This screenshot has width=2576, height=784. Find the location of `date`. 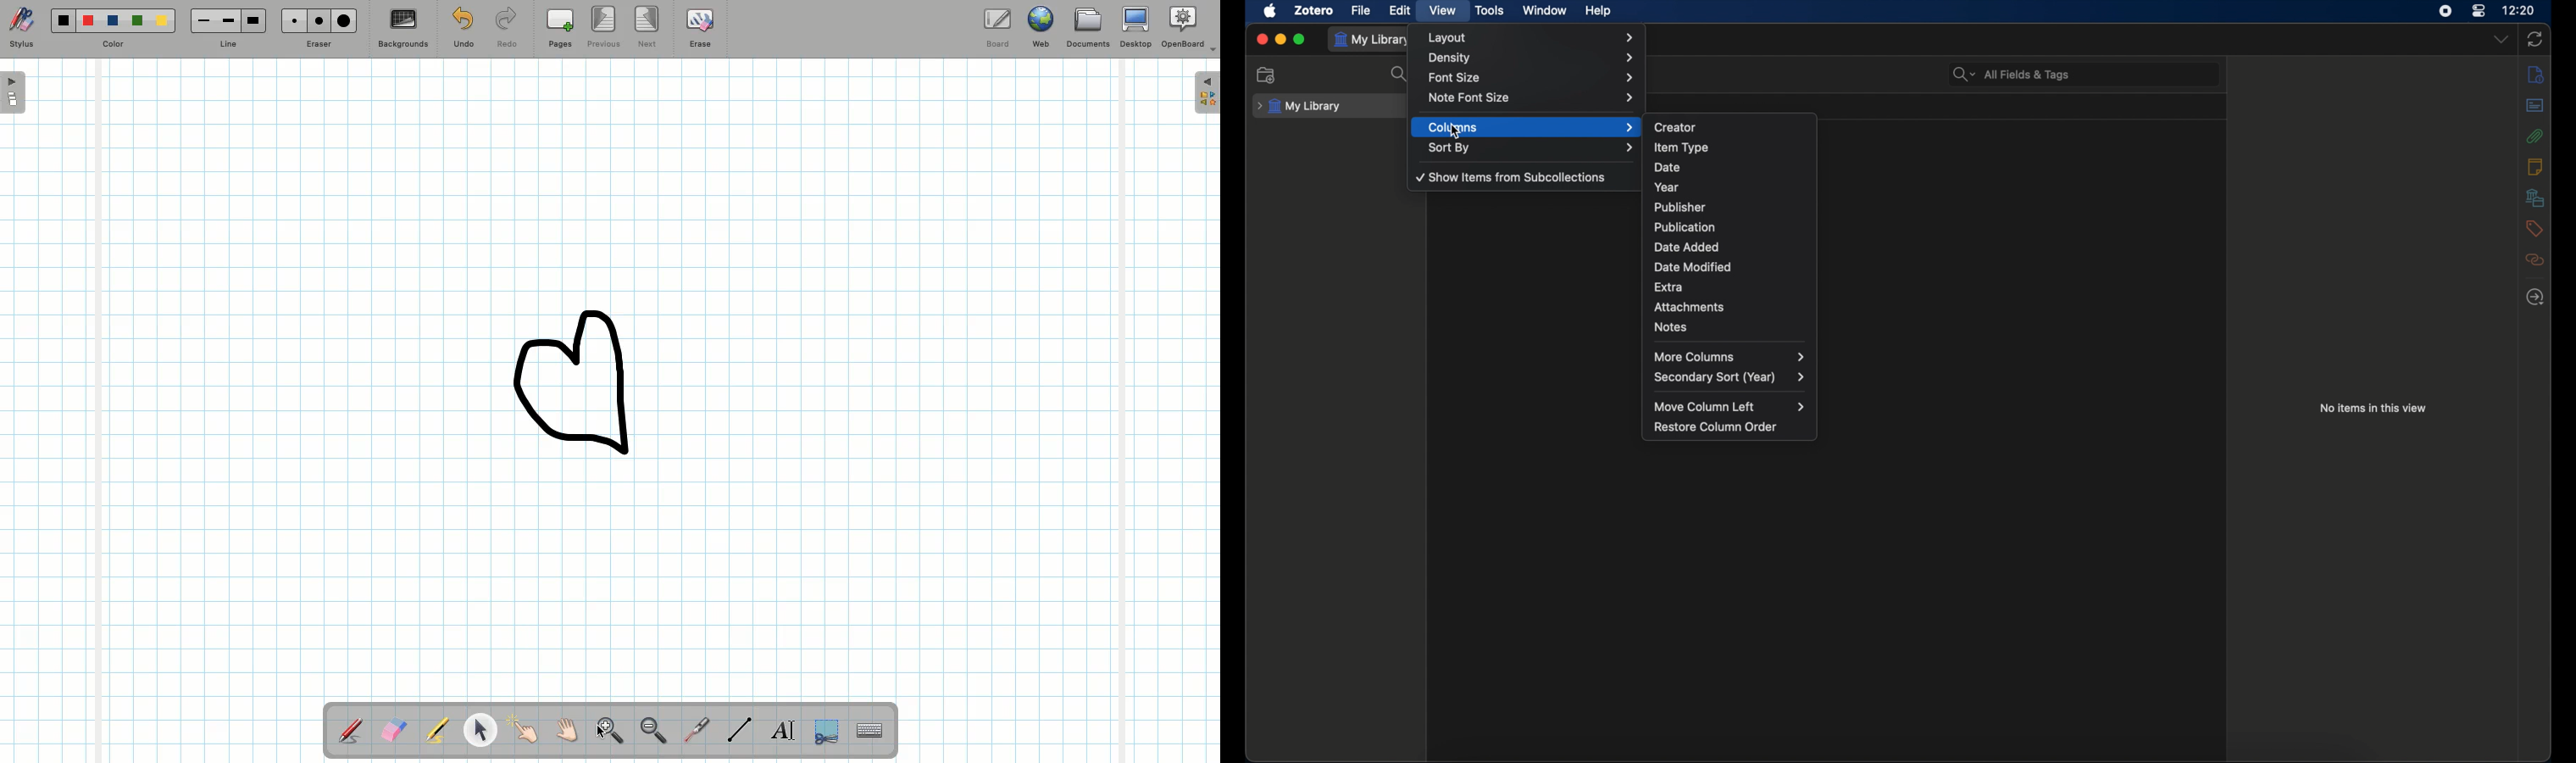

date is located at coordinates (1669, 167).